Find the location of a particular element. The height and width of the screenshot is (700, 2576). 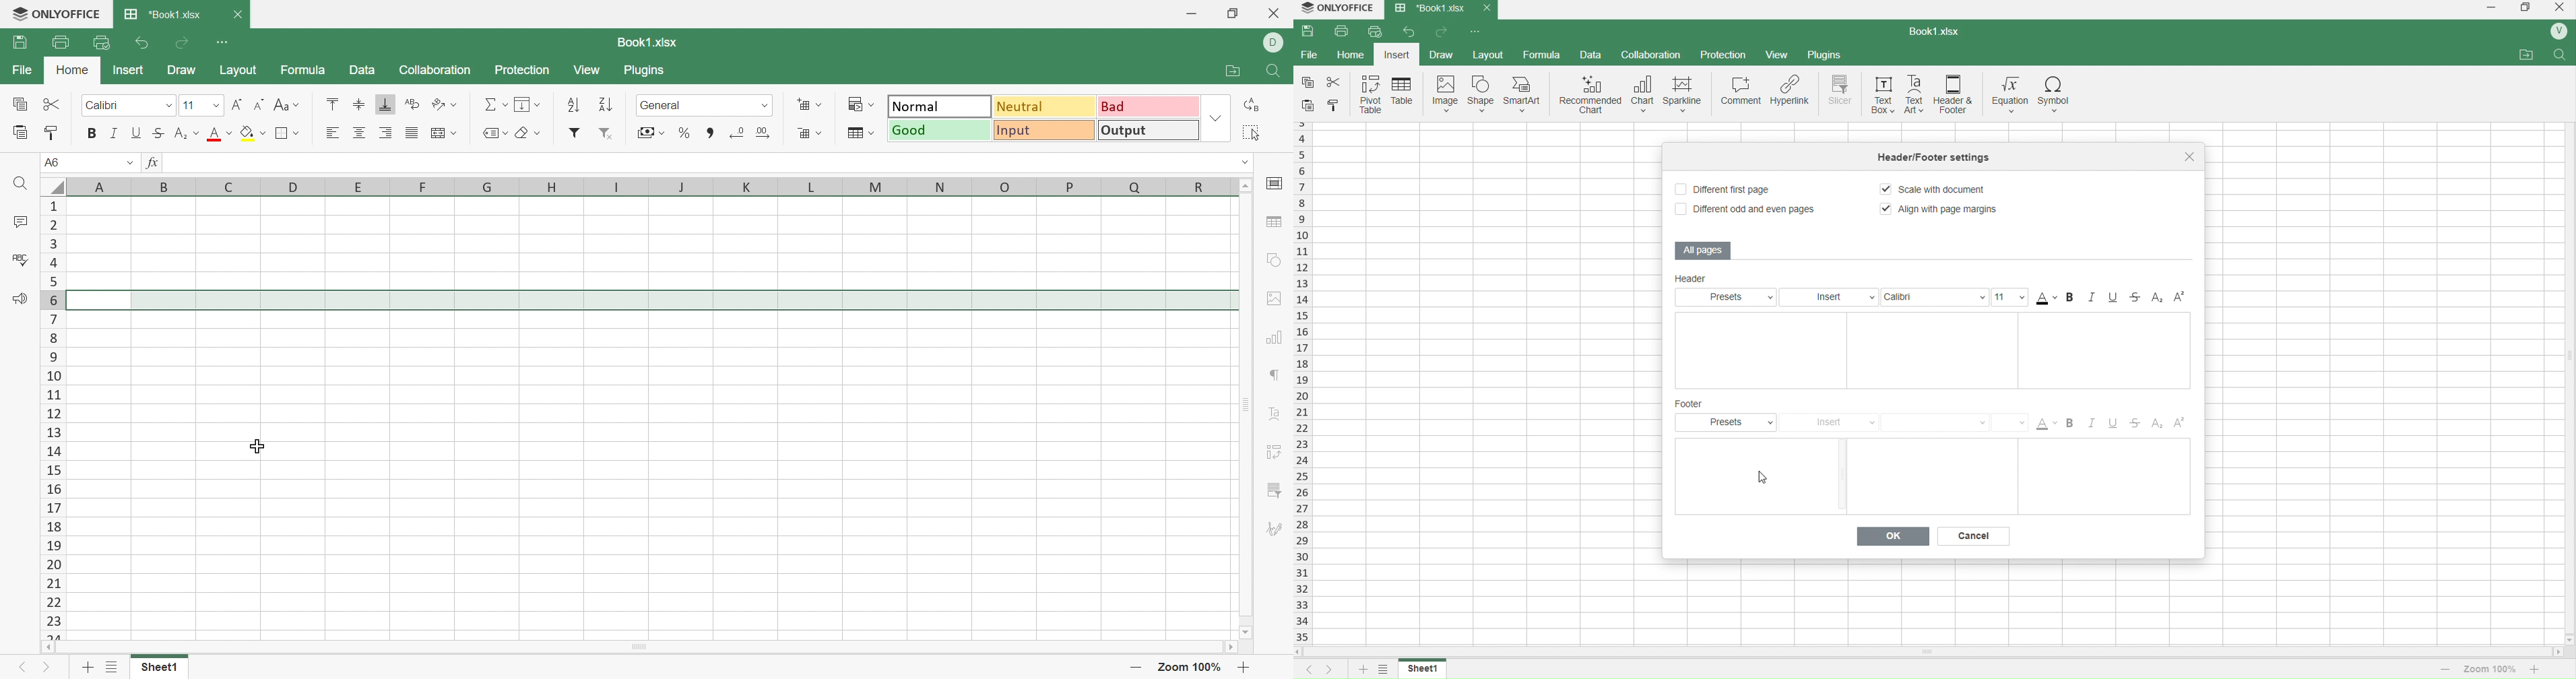

move right is located at coordinates (2559, 653).